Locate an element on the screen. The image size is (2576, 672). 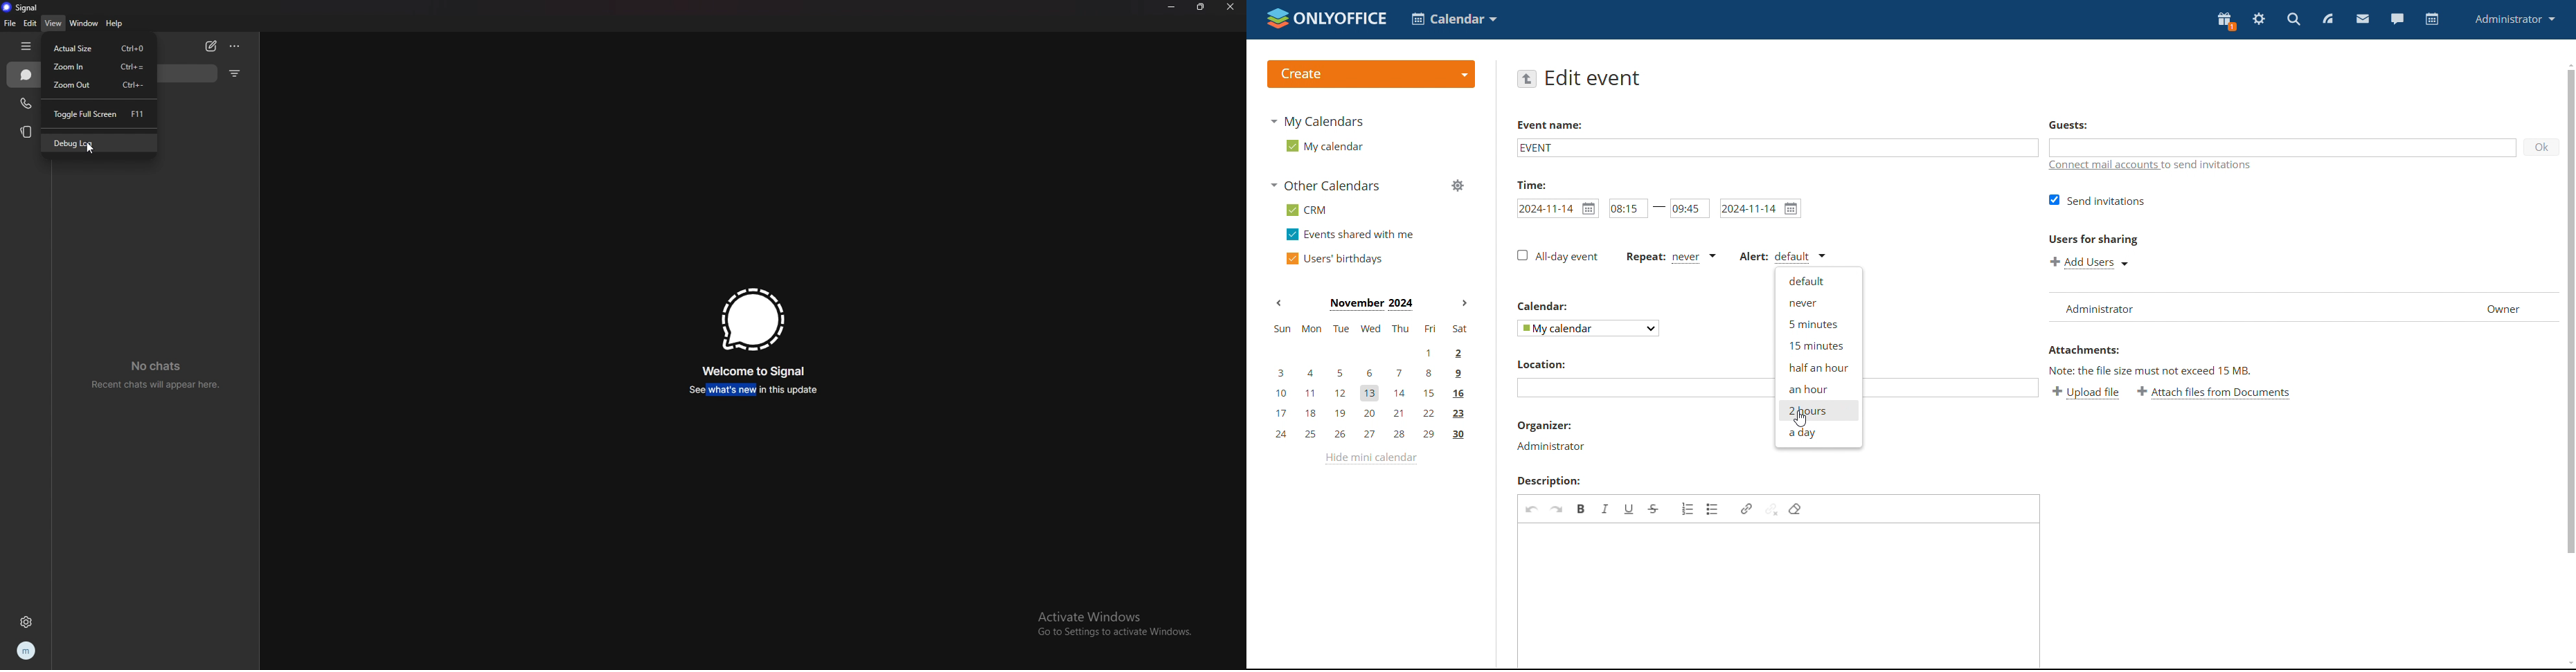
undo is located at coordinates (1531, 507).